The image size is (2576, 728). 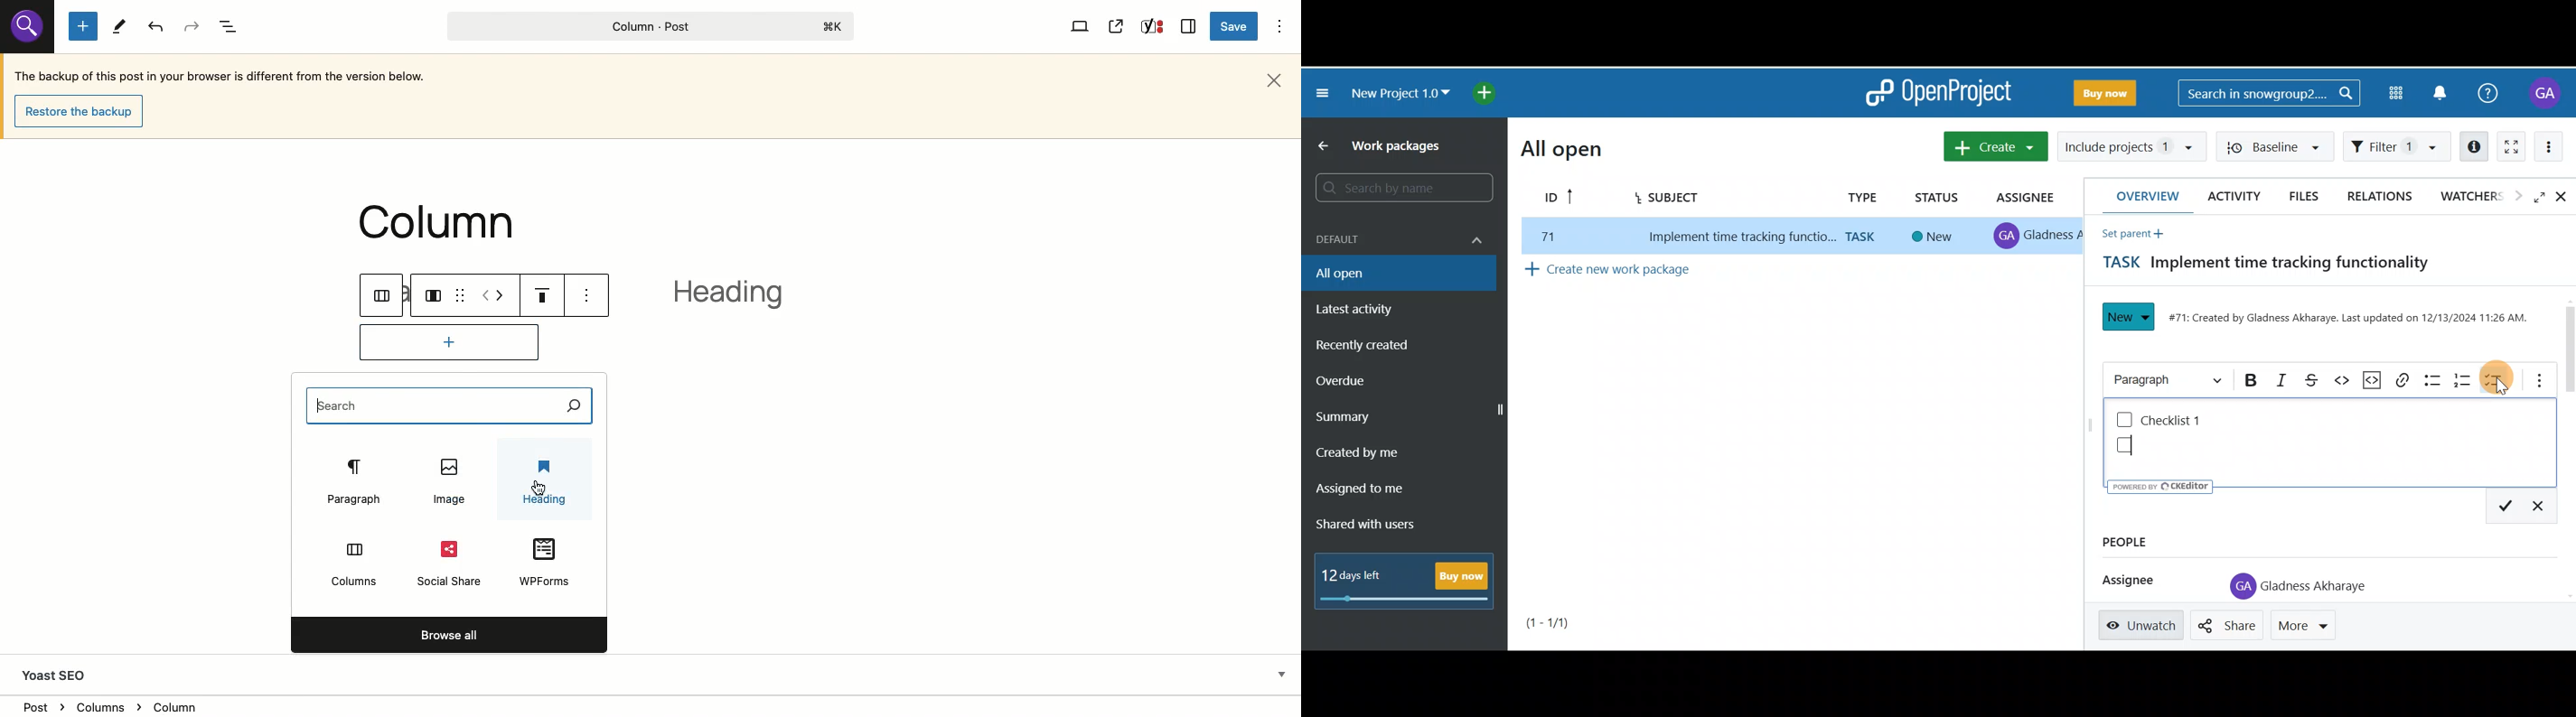 What do you see at coordinates (2534, 378) in the screenshot?
I see `More options` at bounding box center [2534, 378].